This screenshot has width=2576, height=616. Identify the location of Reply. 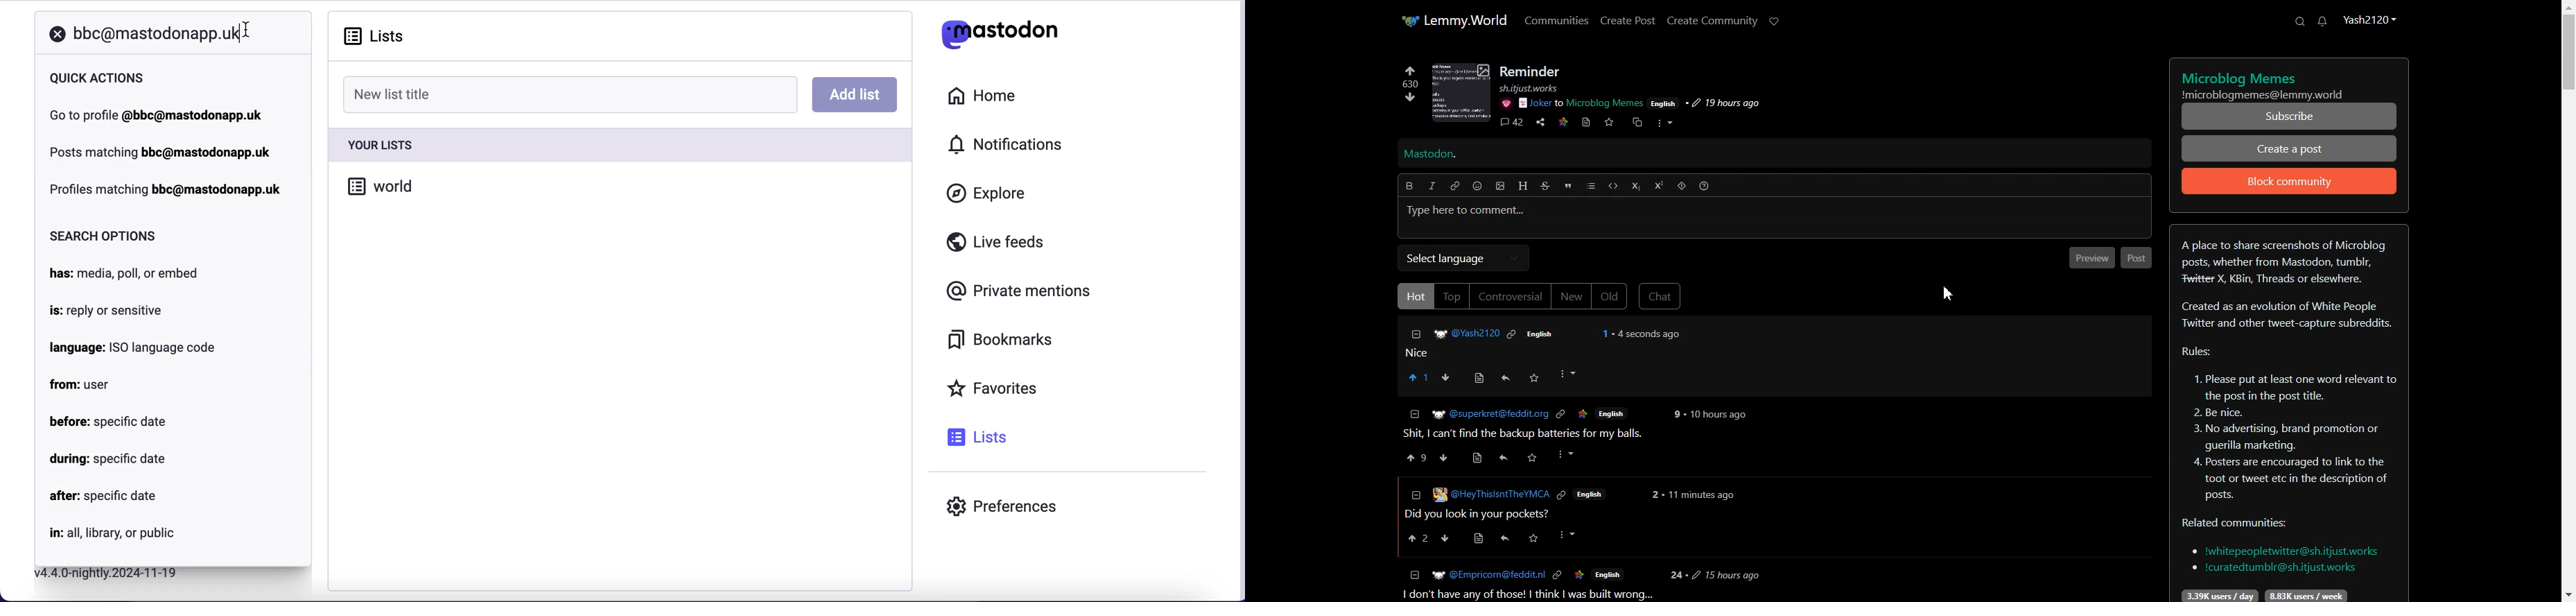
(1504, 378).